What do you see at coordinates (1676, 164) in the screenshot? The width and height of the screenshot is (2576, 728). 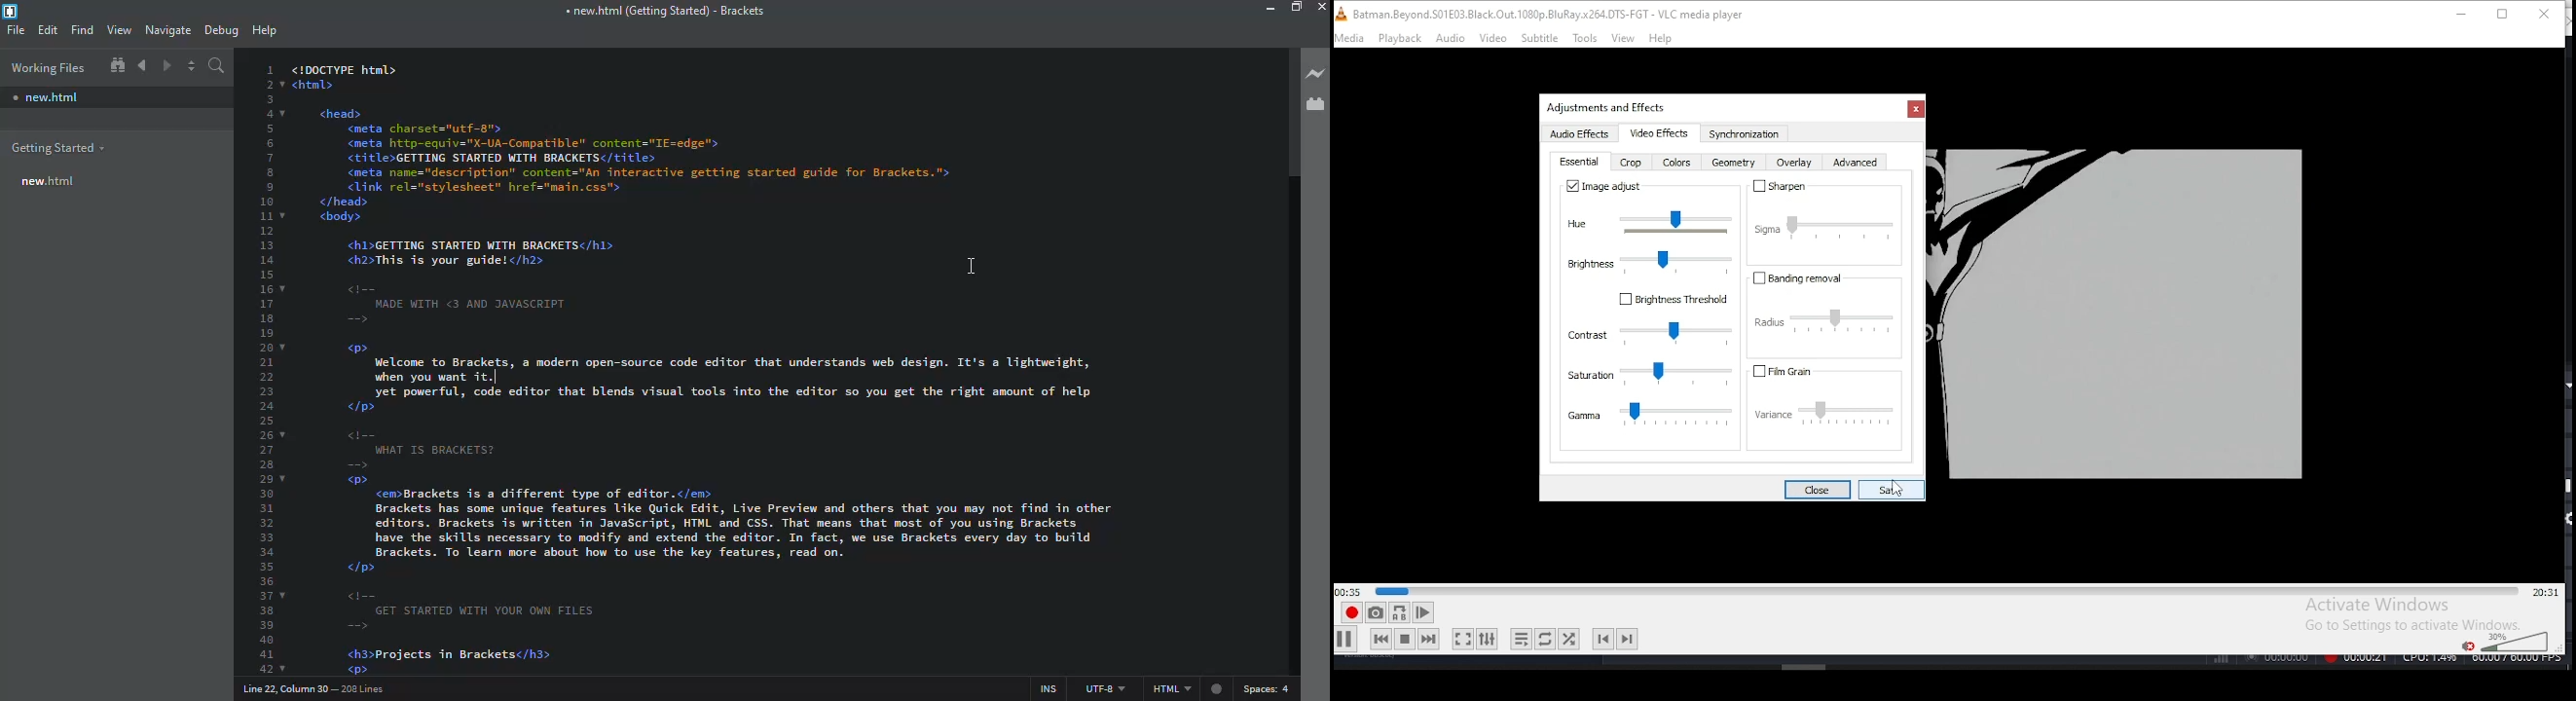 I see `color` at bounding box center [1676, 164].